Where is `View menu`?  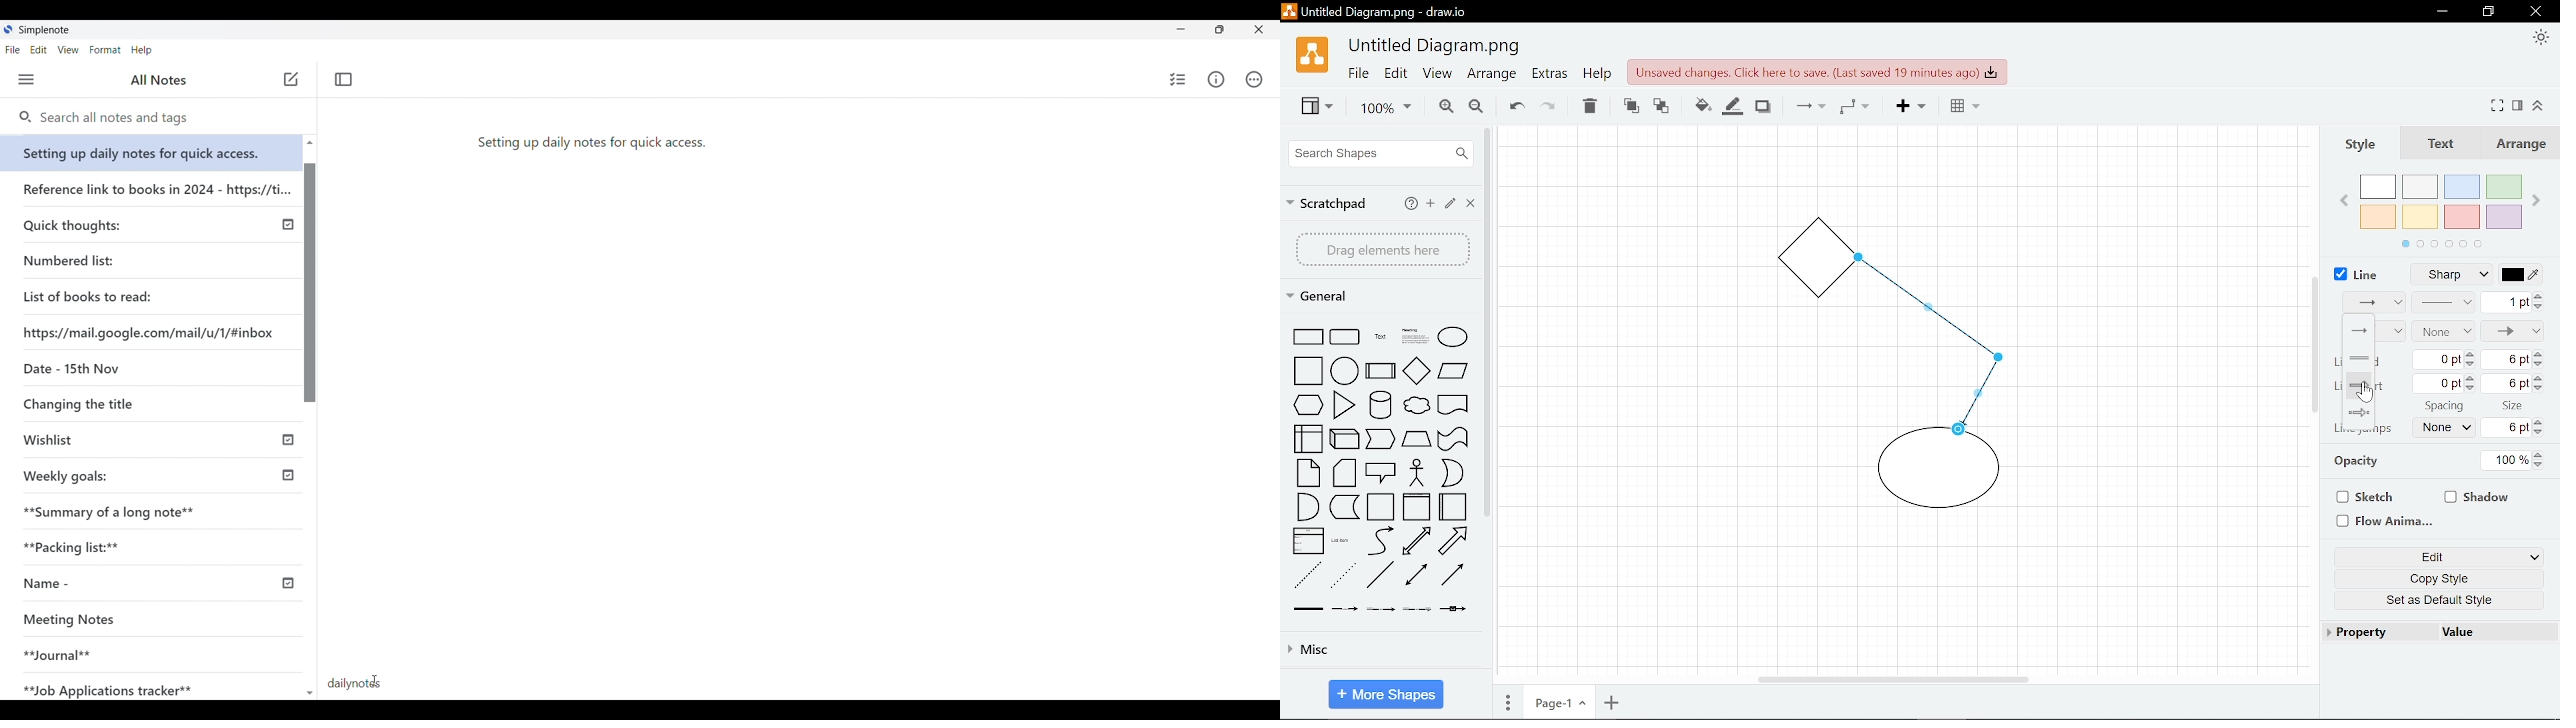
View menu is located at coordinates (68, 50).